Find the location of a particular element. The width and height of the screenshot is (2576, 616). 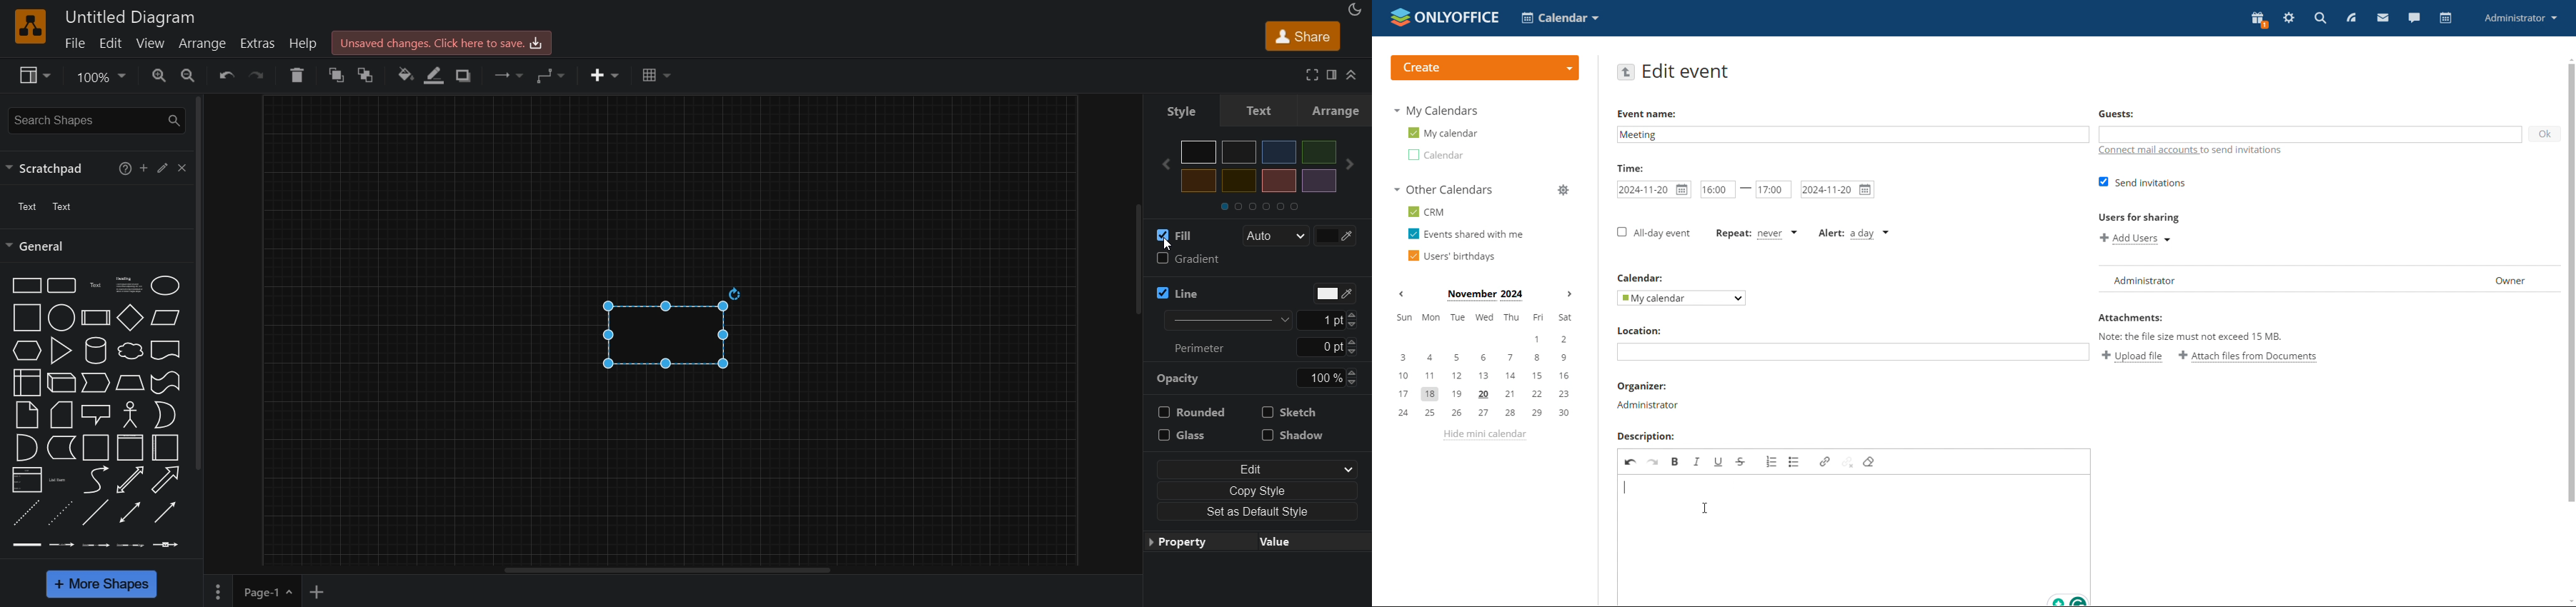

cylinder is located at coordinates (95, 351).